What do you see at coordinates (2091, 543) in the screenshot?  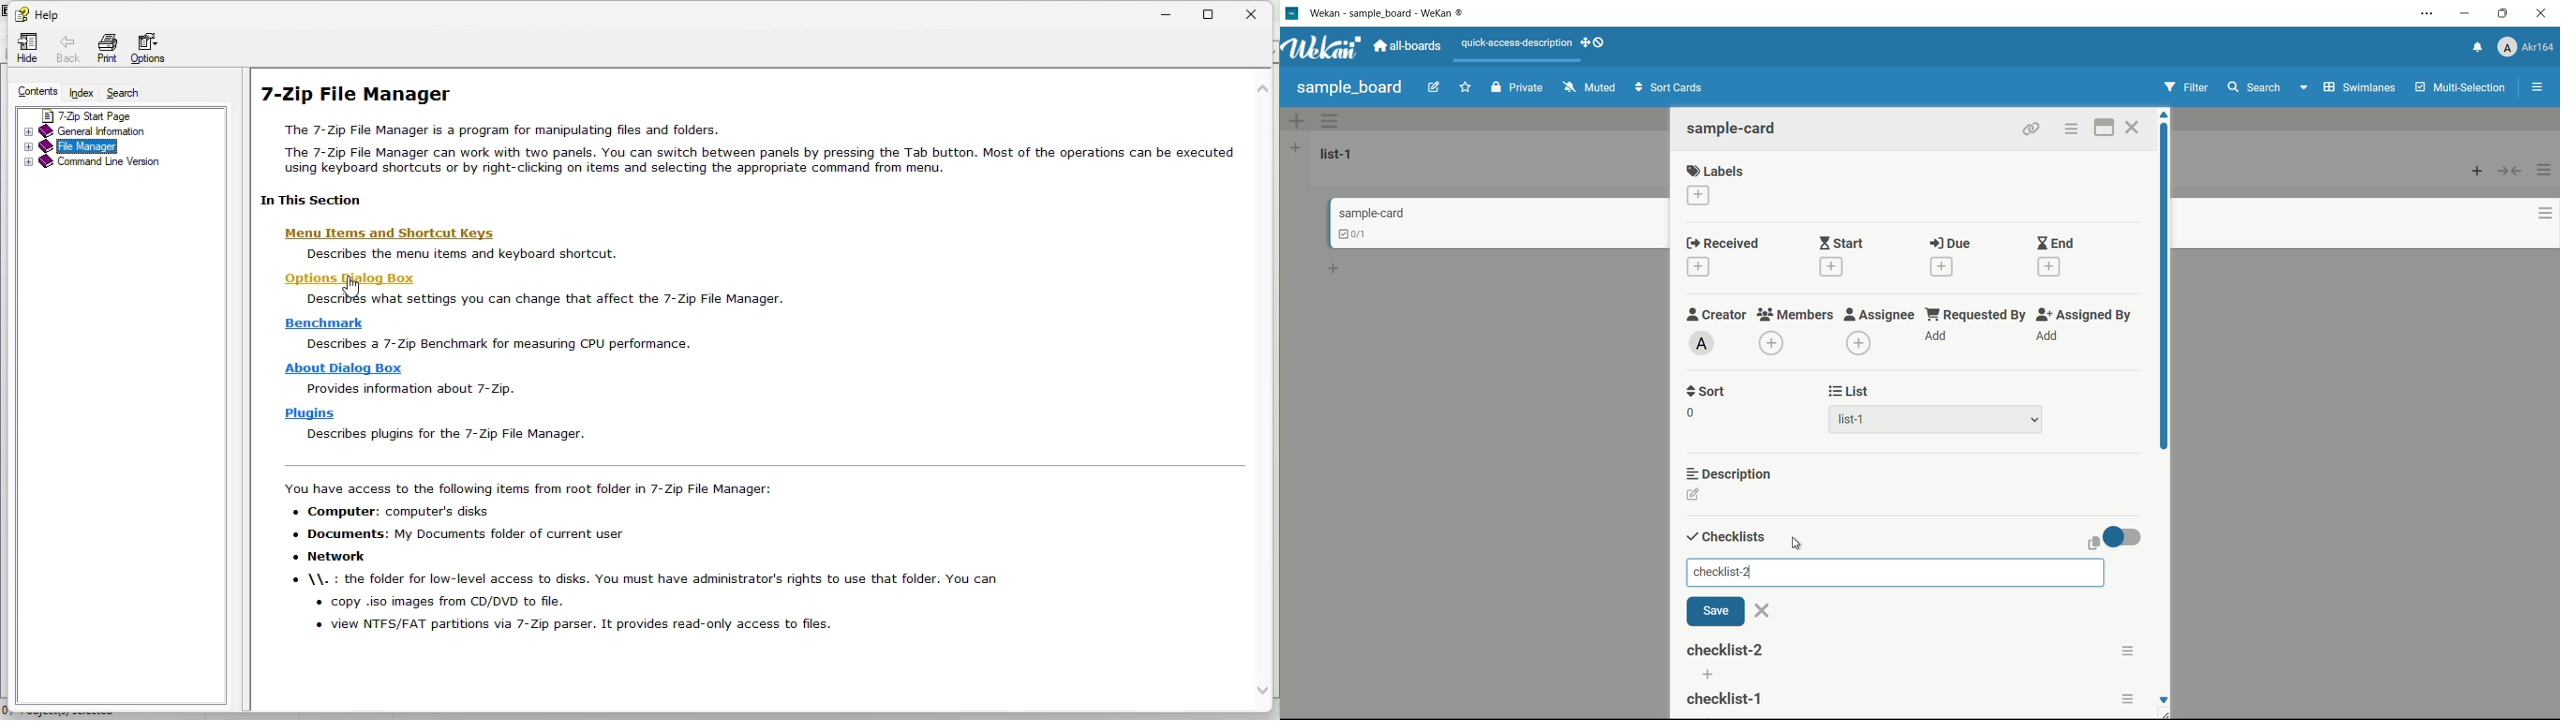 I see `copy text to clipboard` at bounding box center [2091, 543].